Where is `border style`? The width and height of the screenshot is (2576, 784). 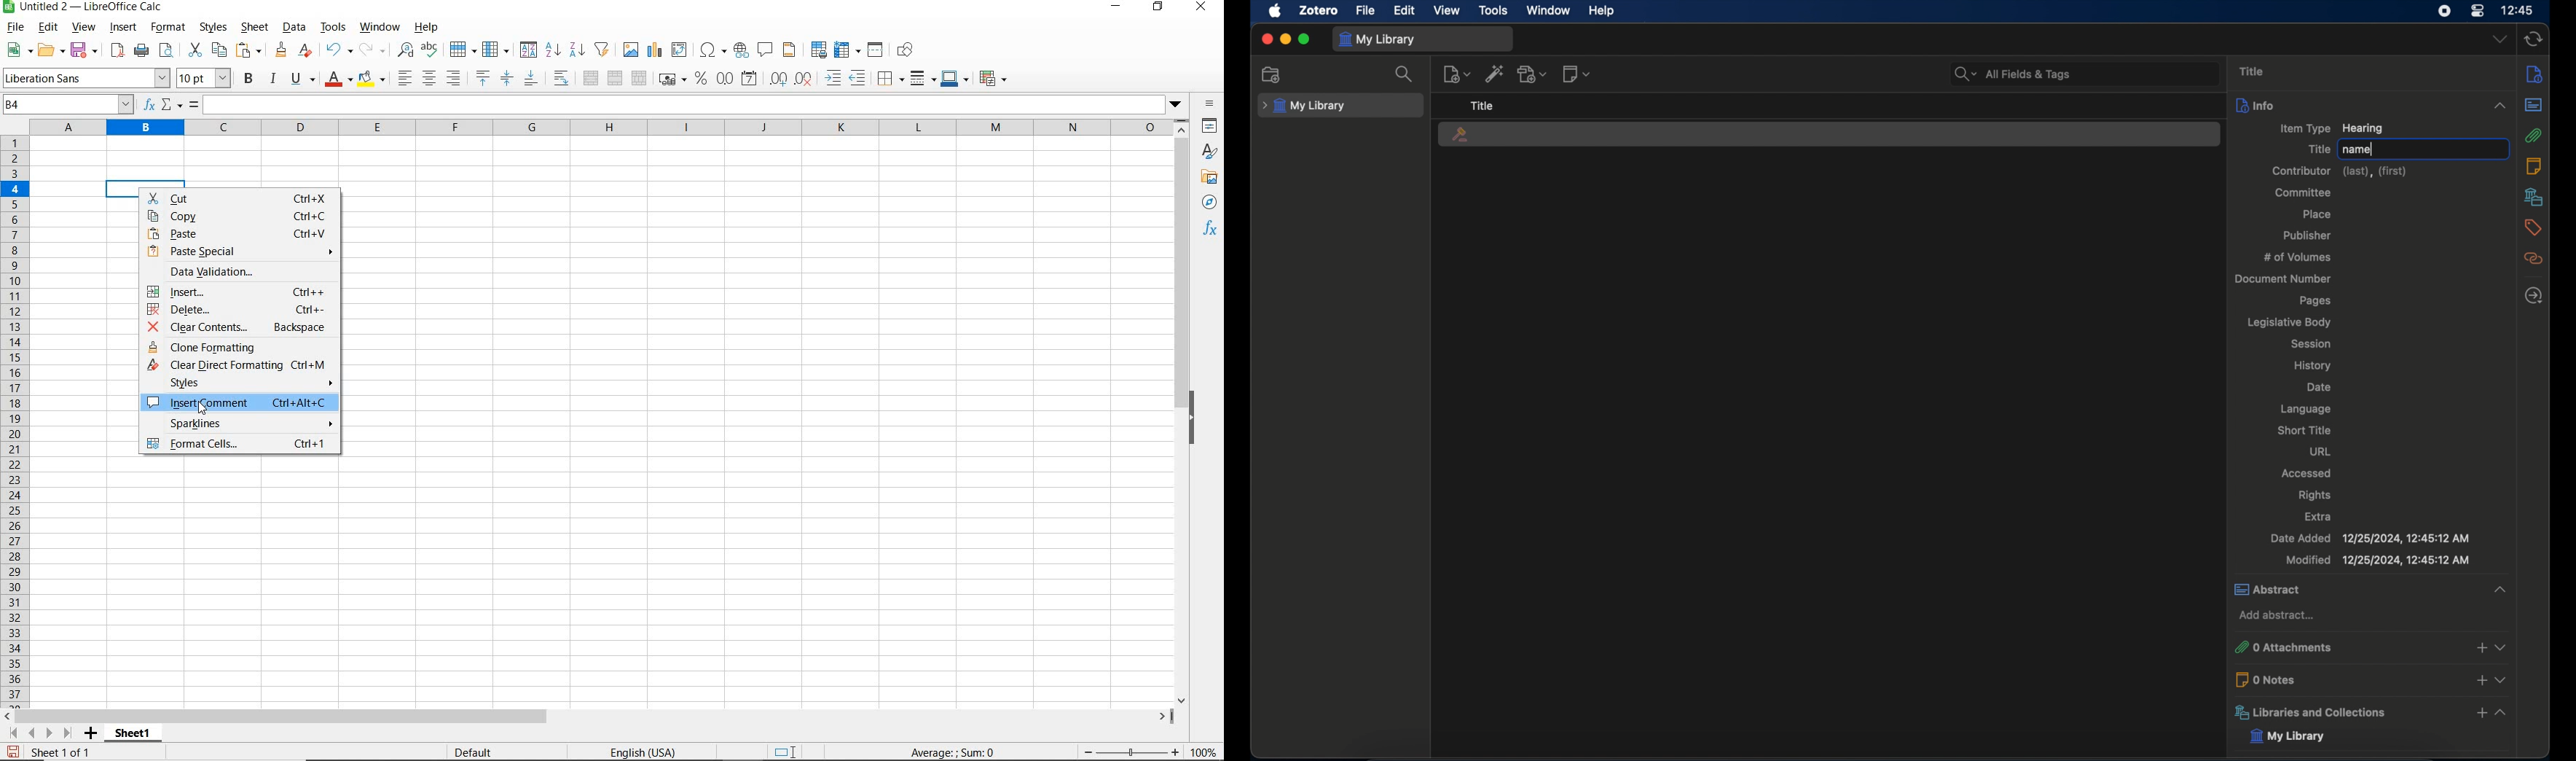
border style is located at coordinates (923, 79).